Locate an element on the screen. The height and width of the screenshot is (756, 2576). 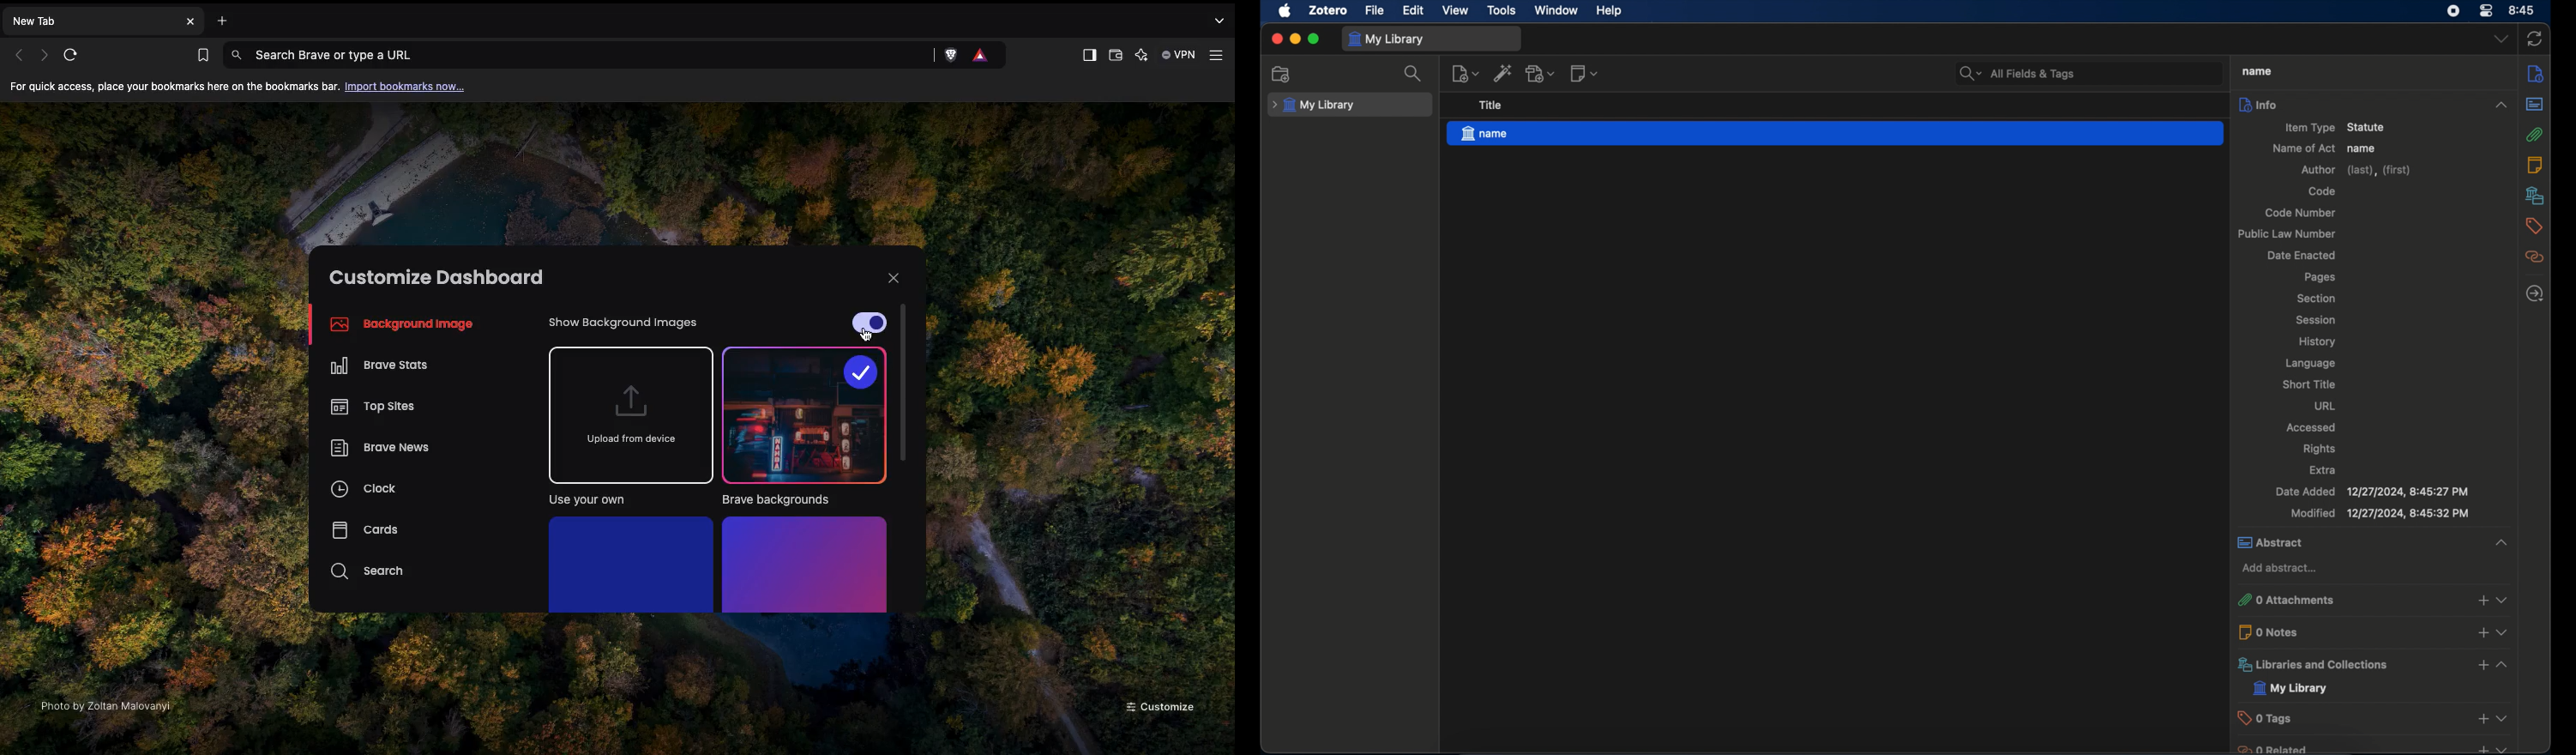
Next page is located at coordinates (46, 54).